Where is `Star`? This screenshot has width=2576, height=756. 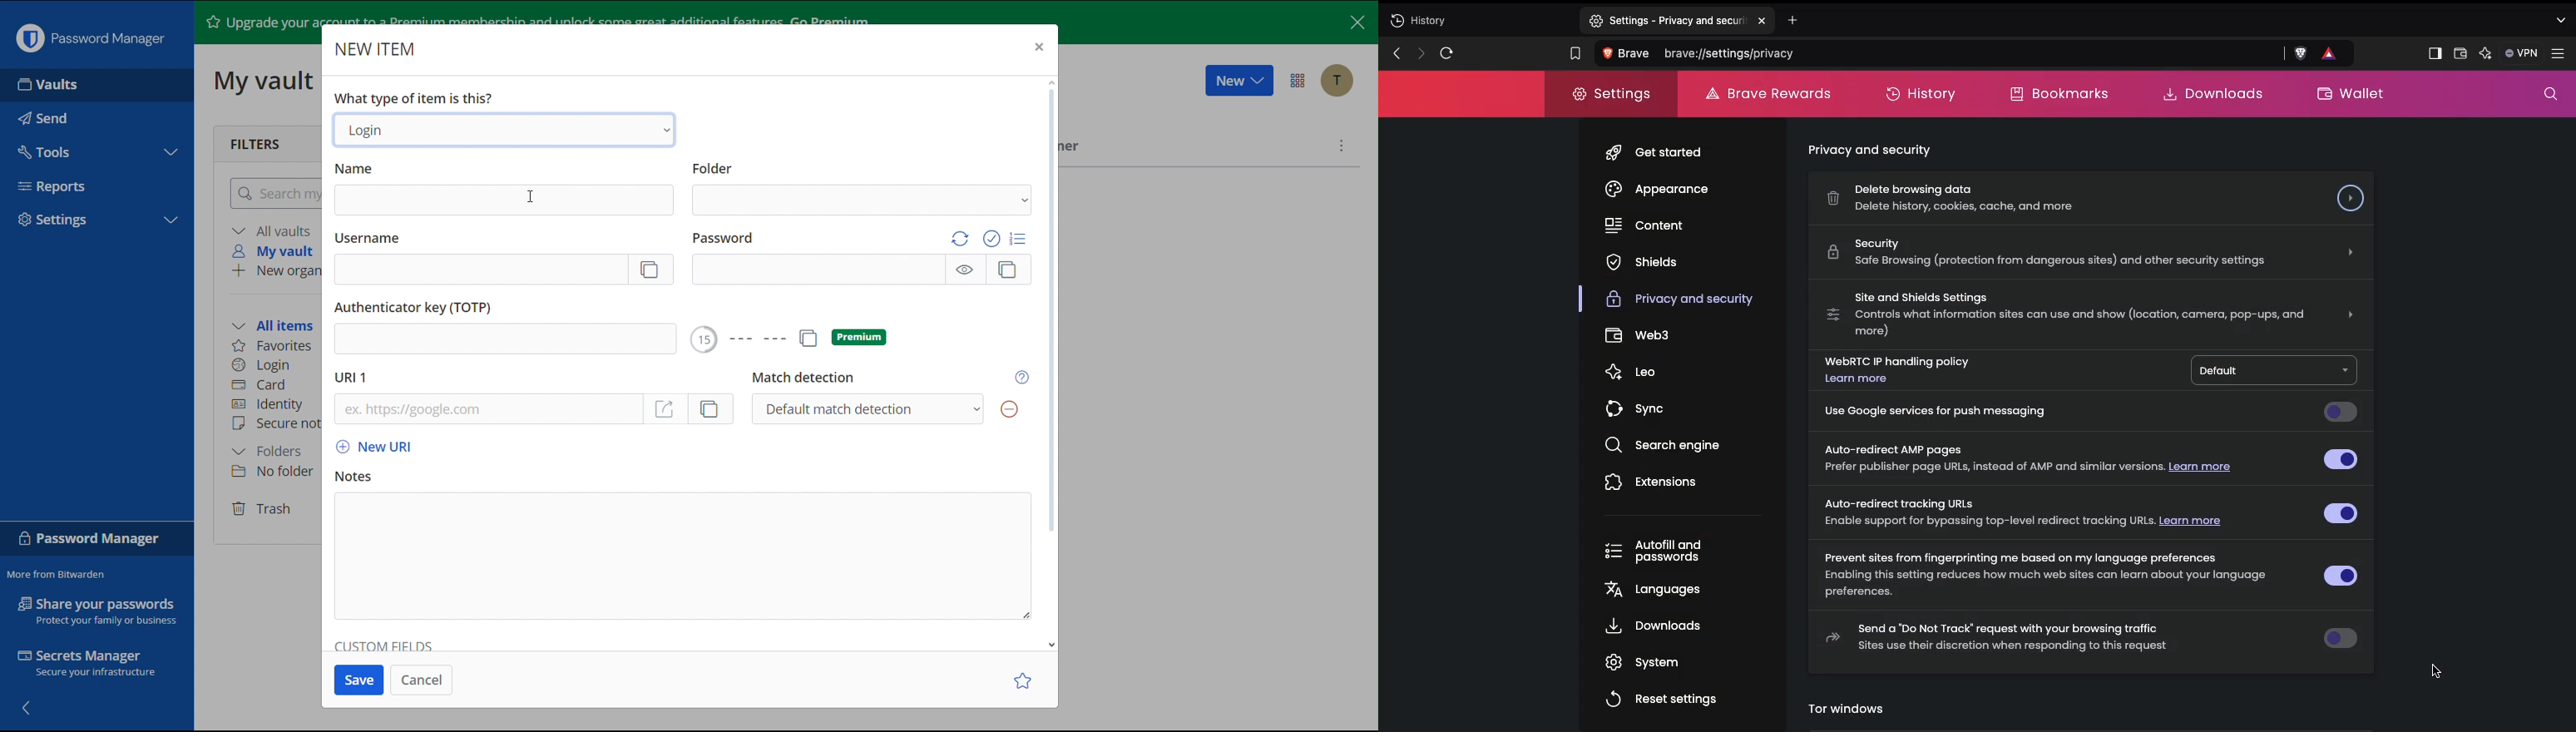
Star is located at coordinates (1024, 679).